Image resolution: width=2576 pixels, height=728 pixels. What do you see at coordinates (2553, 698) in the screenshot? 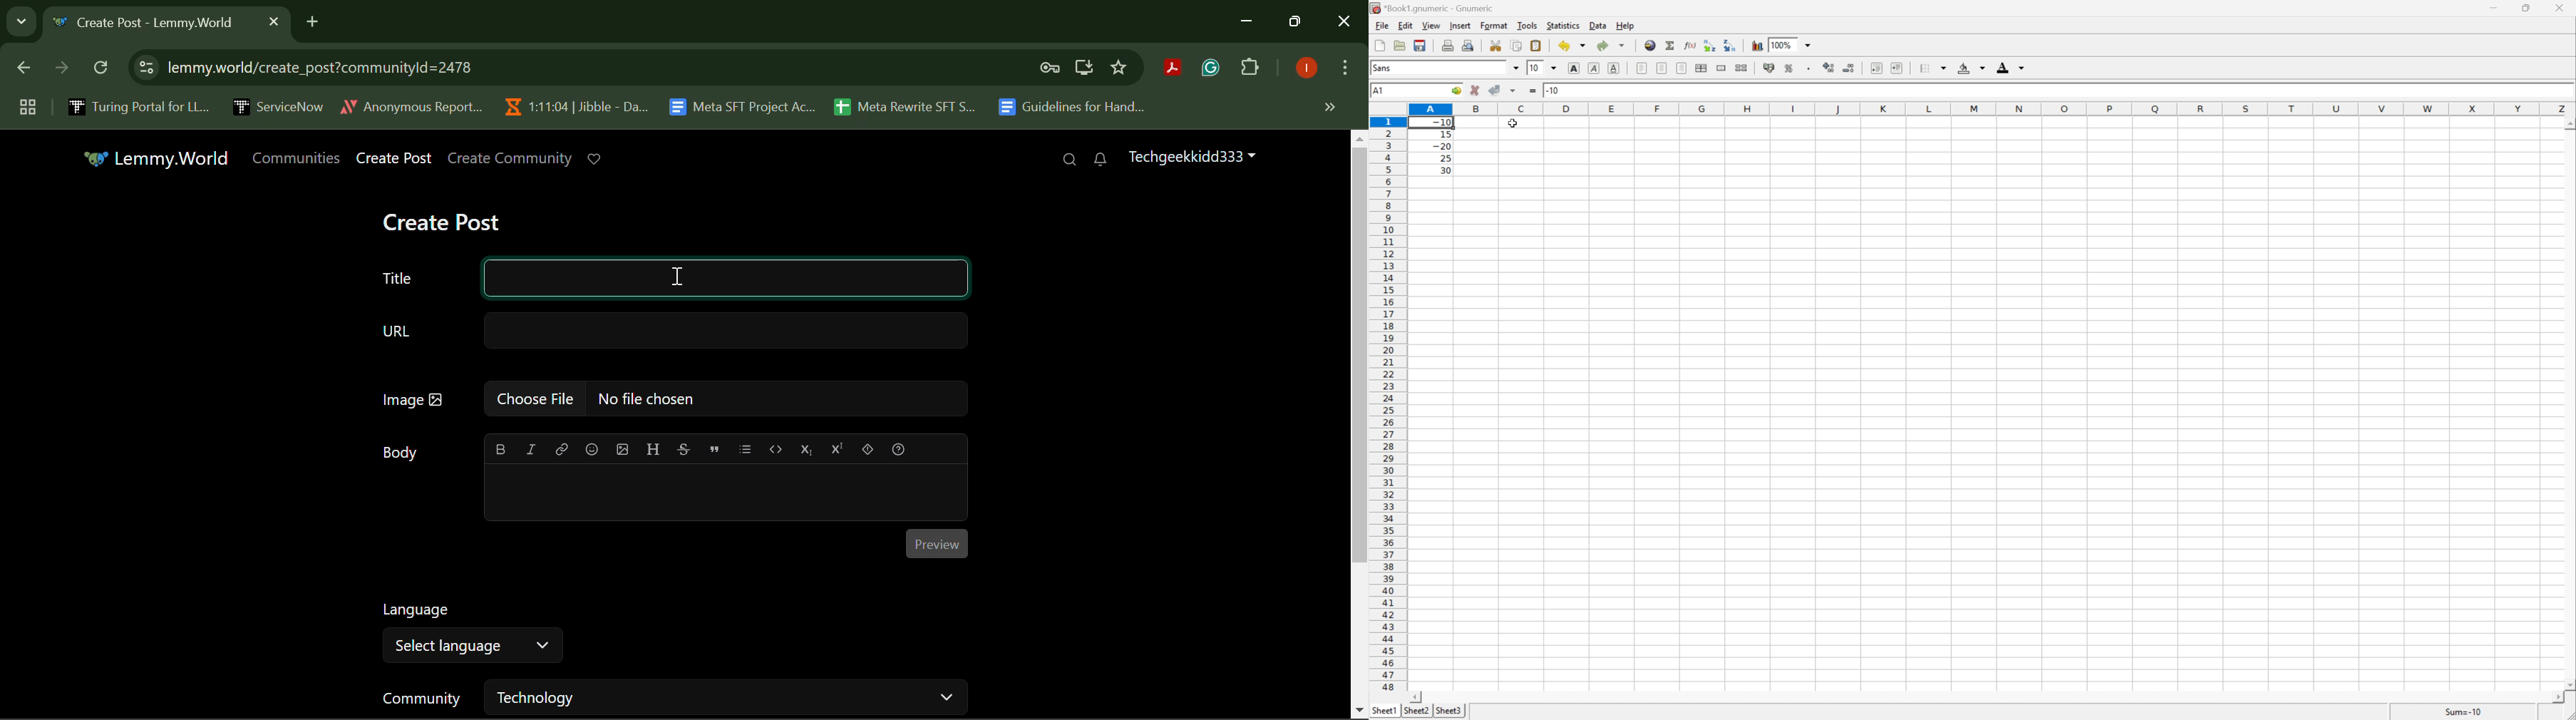
I see `Scroll right` at bounding box center [2553, 698].